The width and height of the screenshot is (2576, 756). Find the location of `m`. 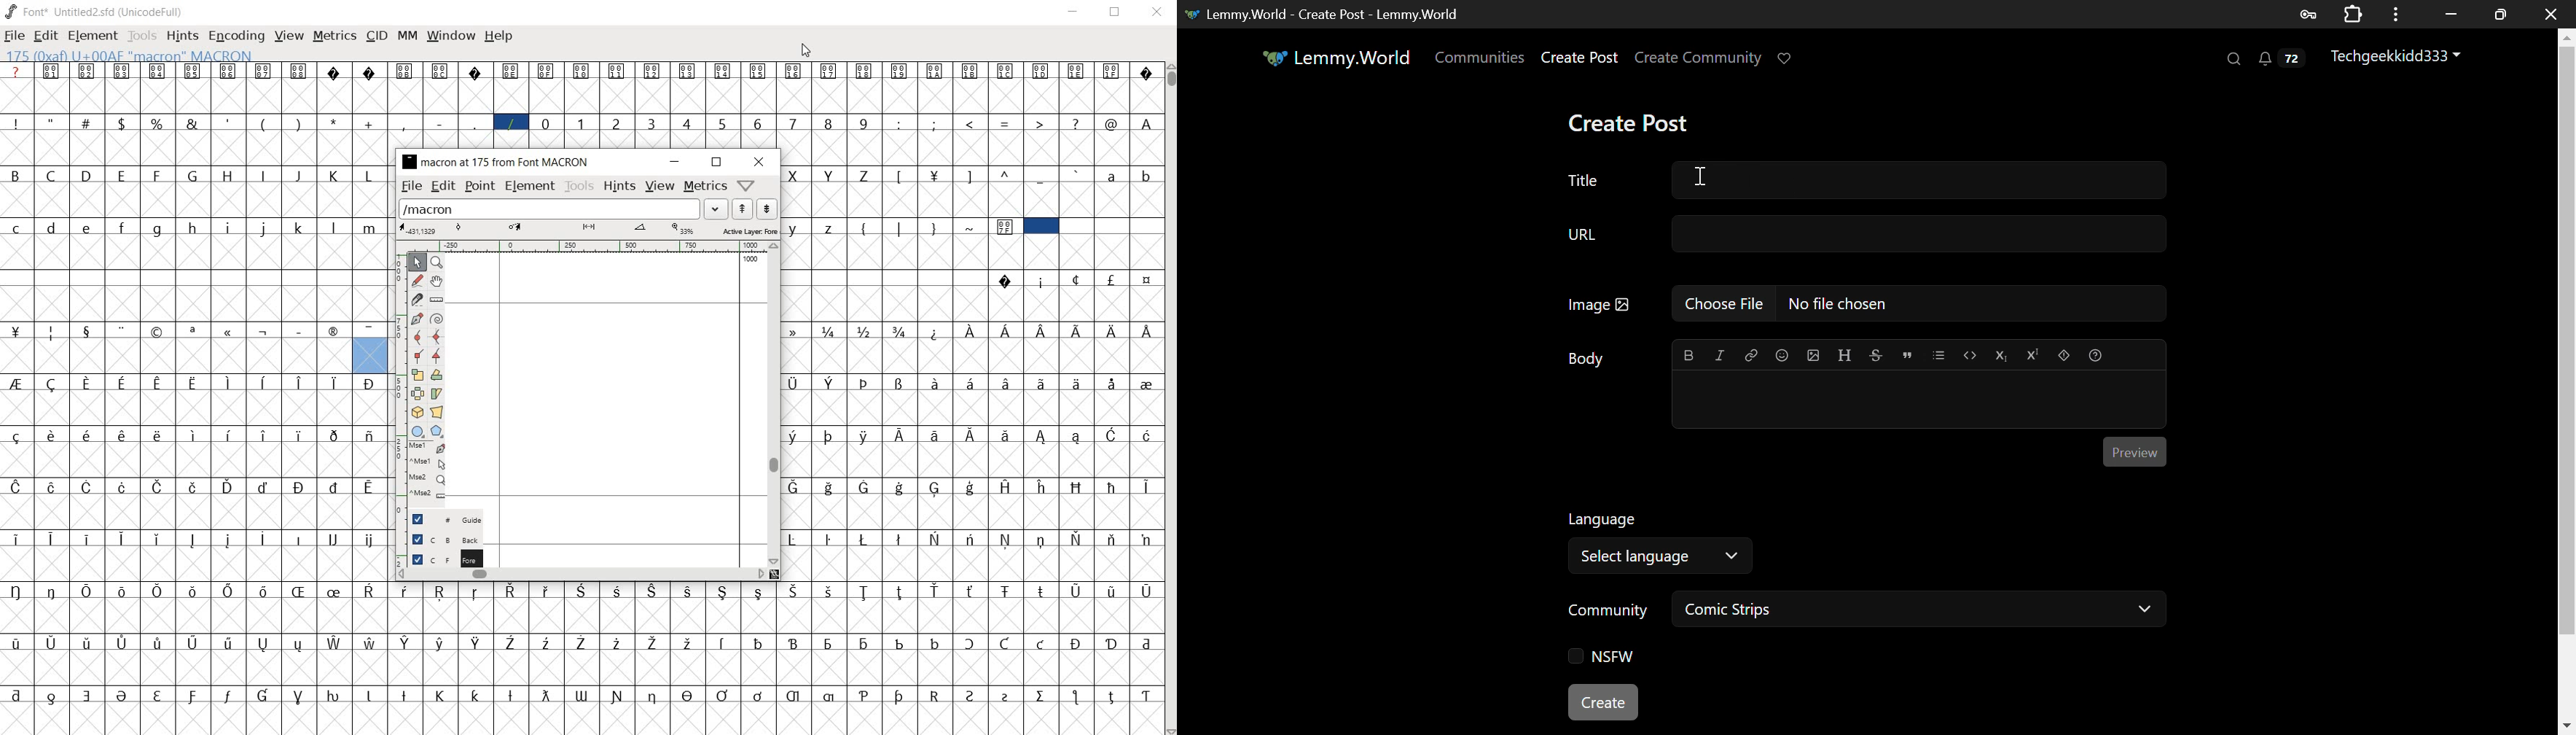

m is located at coordinates (371, 227).